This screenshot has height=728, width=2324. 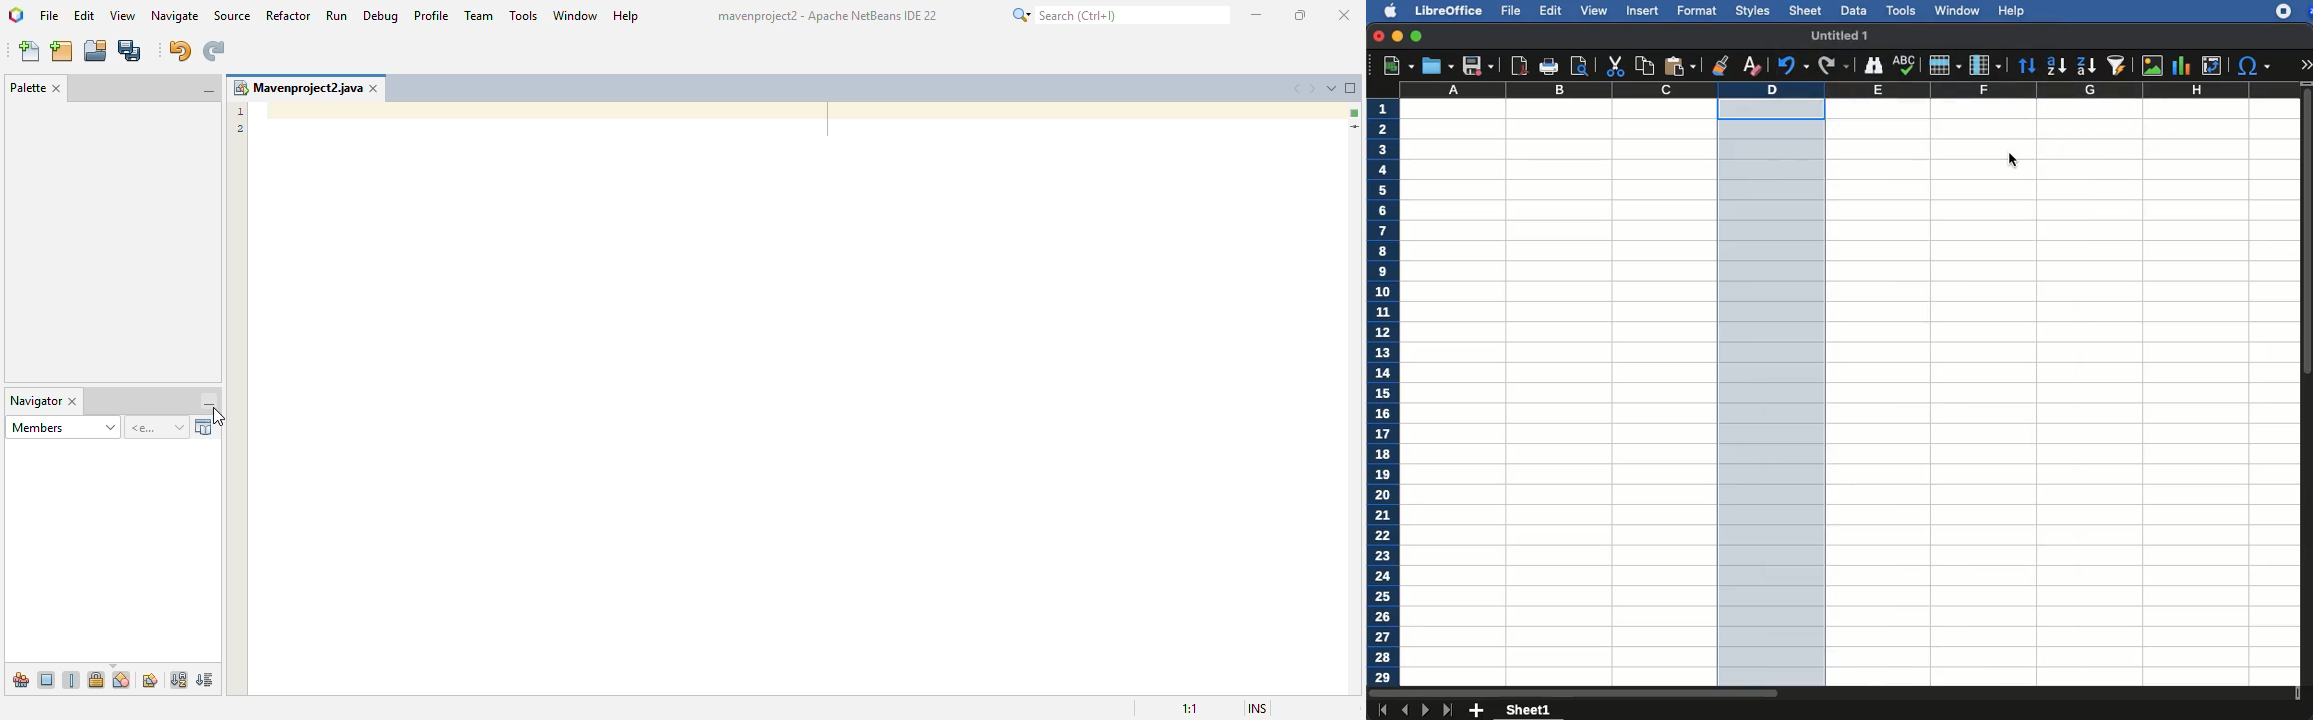 What do you see at coordinates (1418, 37) in the screenshot?
I see `maximize` at bounding box center [1418, 37].